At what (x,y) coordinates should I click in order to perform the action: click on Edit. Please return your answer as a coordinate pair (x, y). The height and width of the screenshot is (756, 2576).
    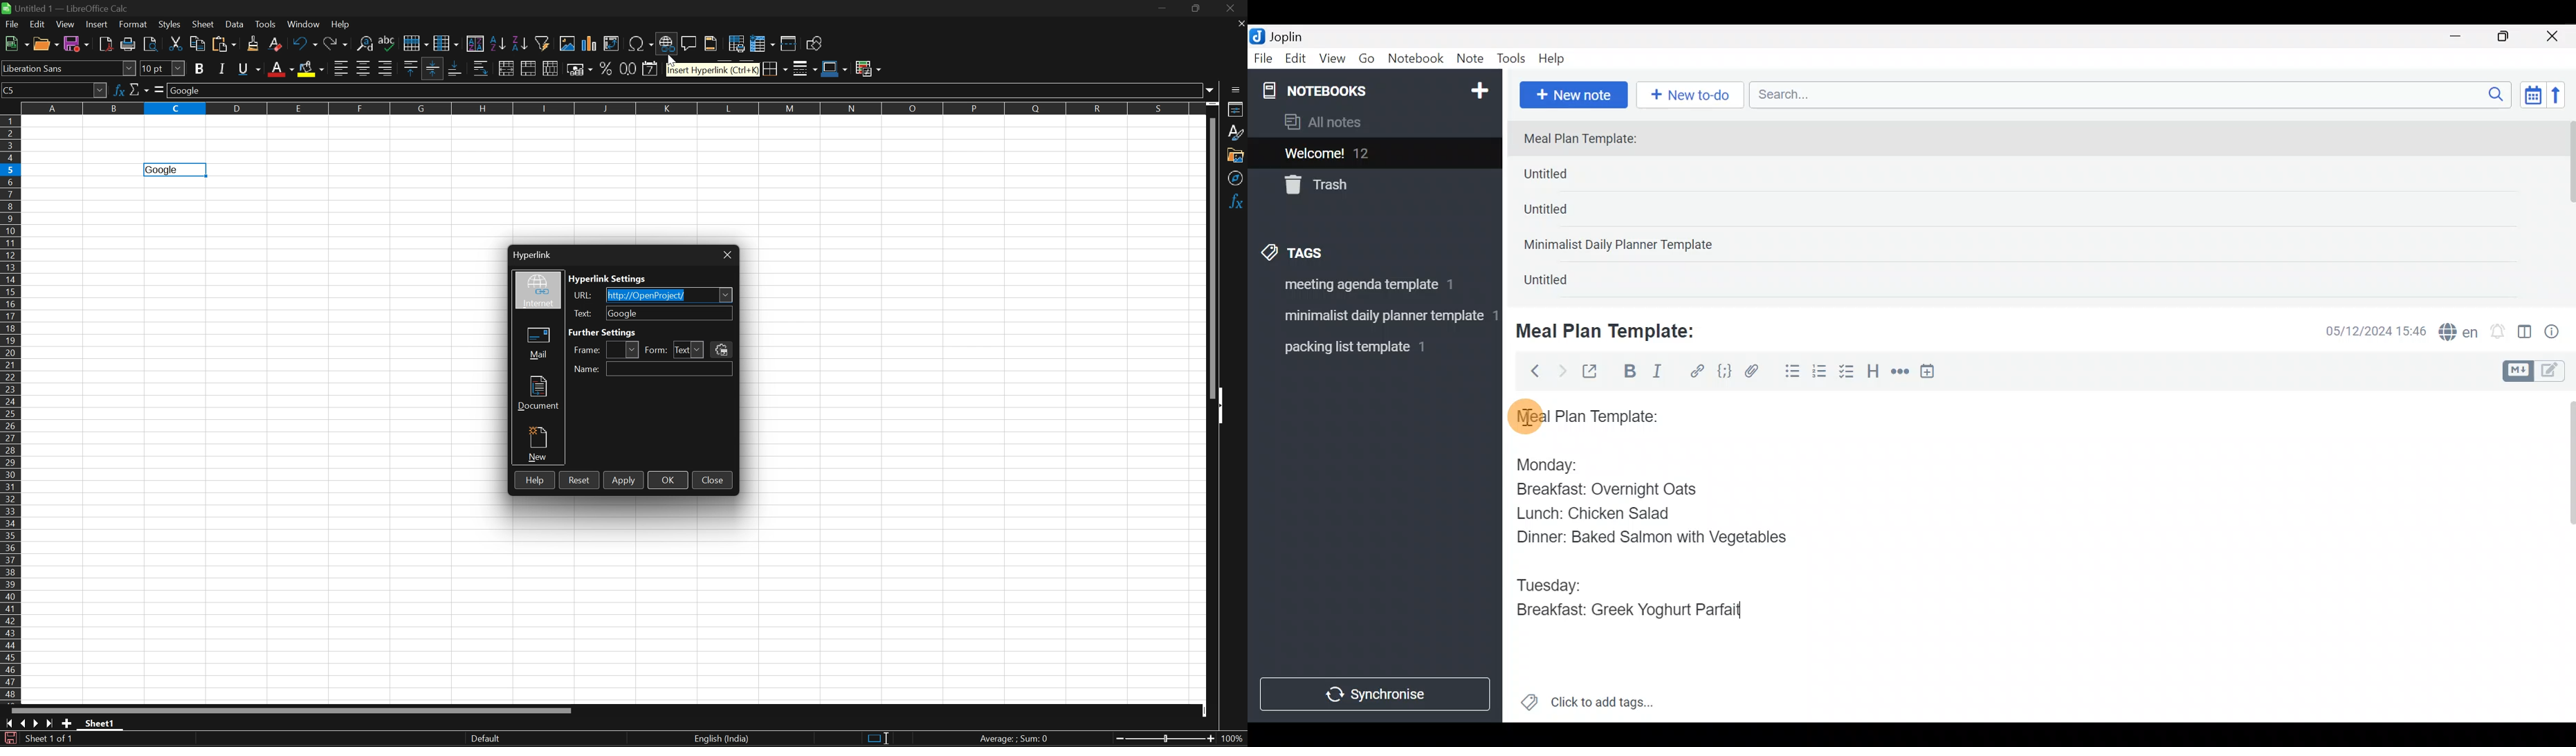
    Looking at the image, I should click on (1296, 61).